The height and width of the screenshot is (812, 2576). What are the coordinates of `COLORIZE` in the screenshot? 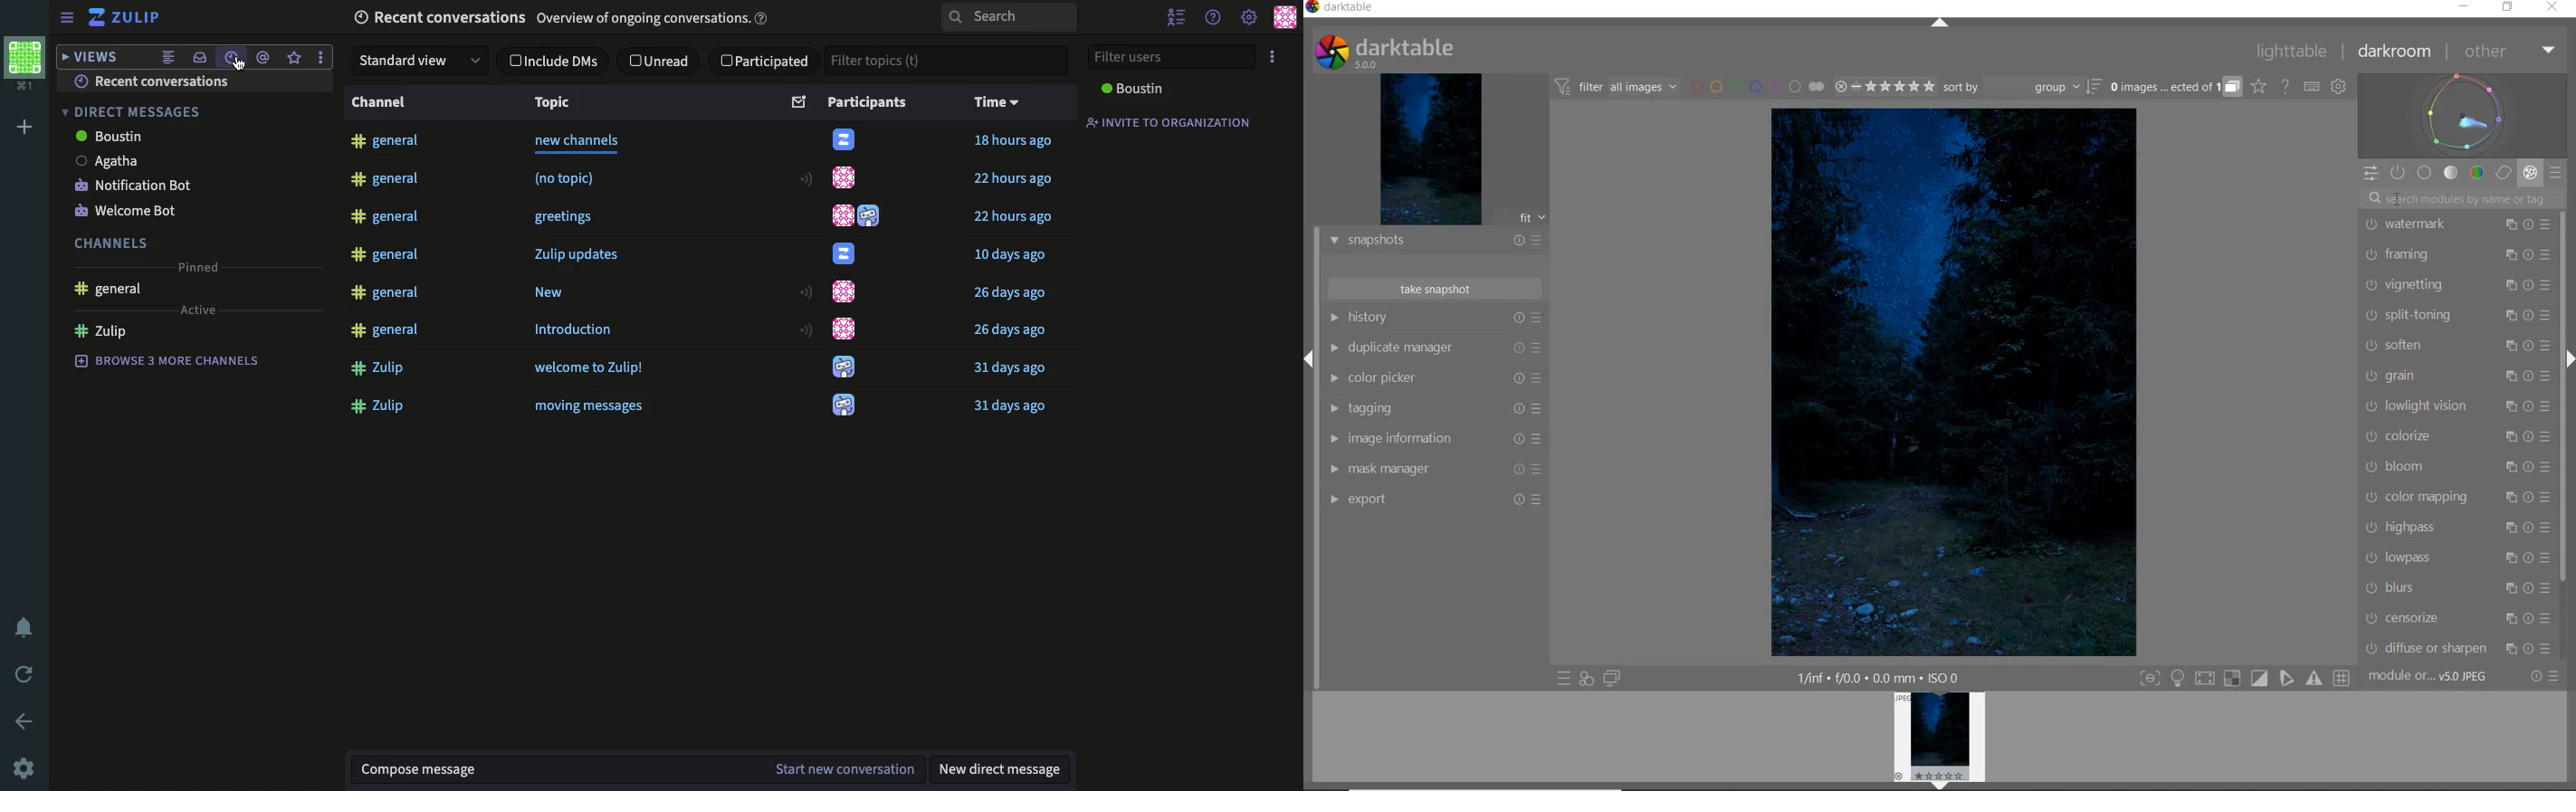 It's located at (2456, 436).